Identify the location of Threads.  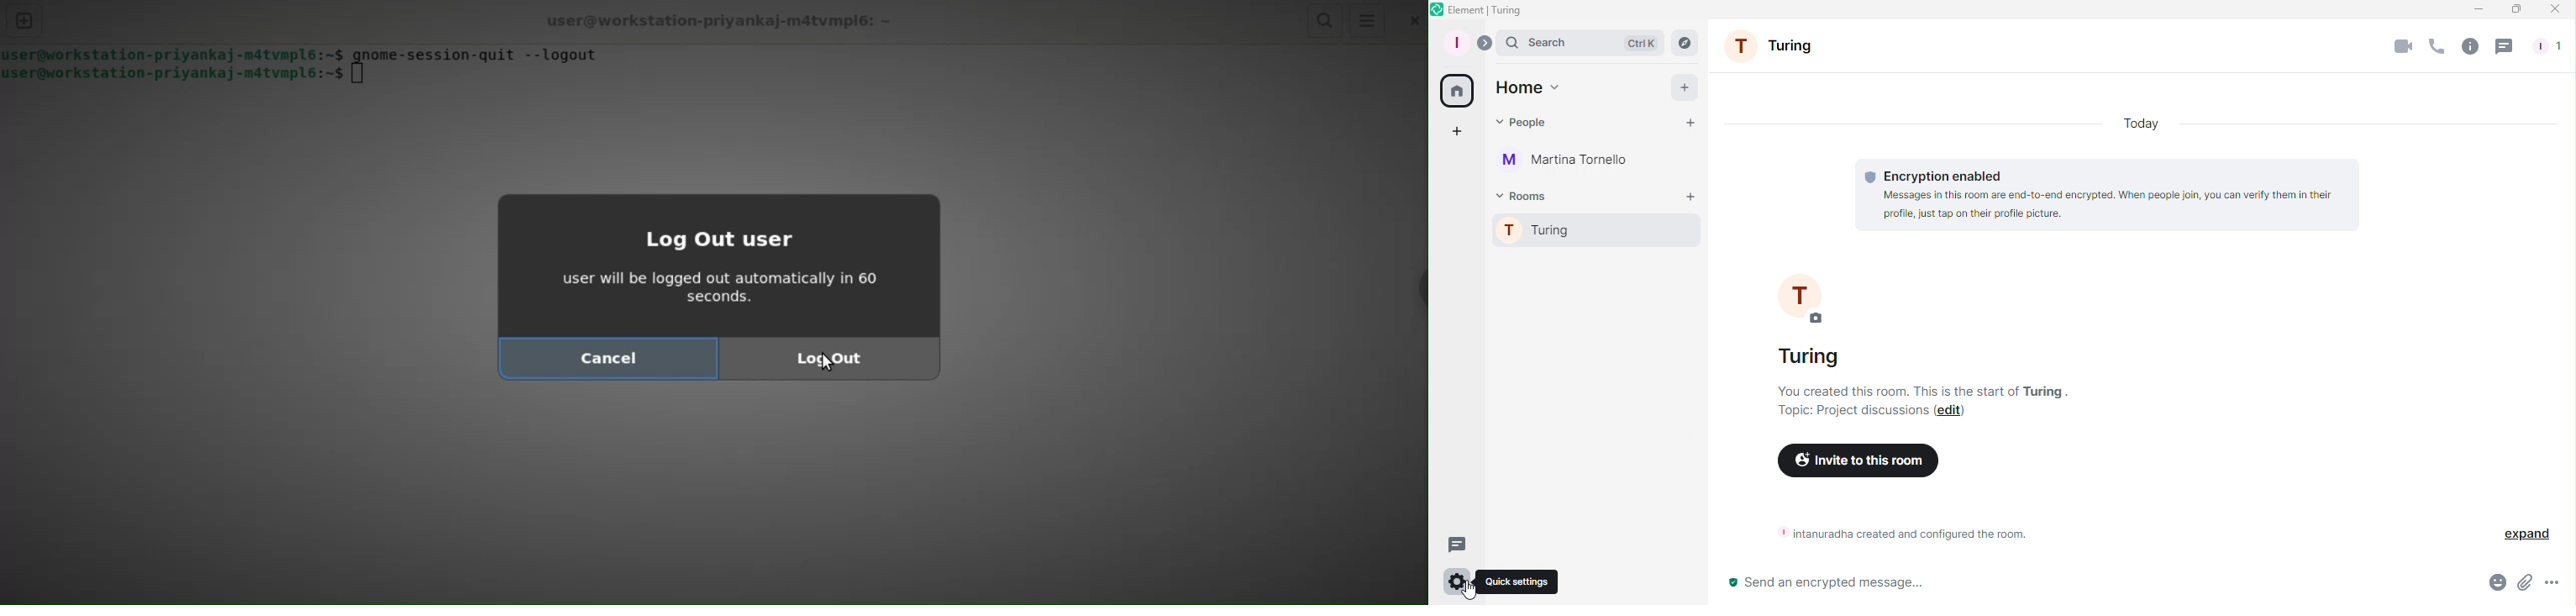
(2506, 49).